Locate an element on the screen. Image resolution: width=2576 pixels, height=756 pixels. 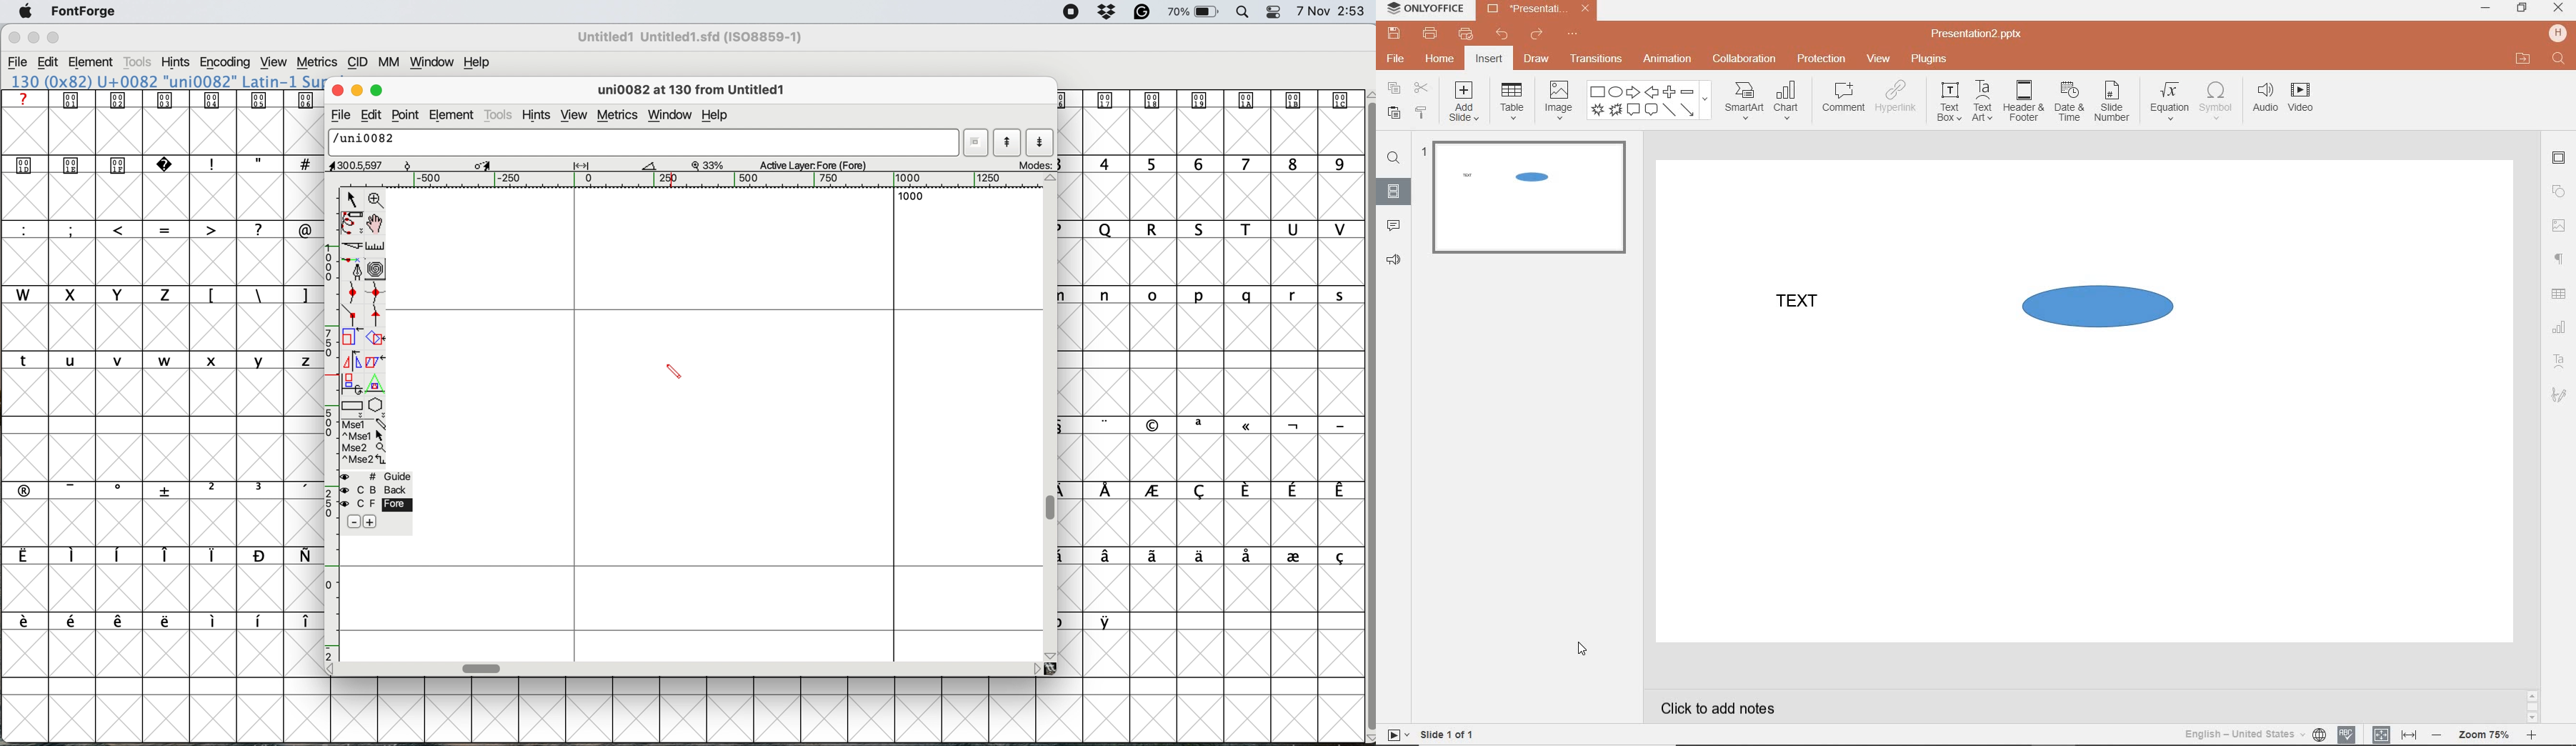
close is located at coordinates (338, 91).